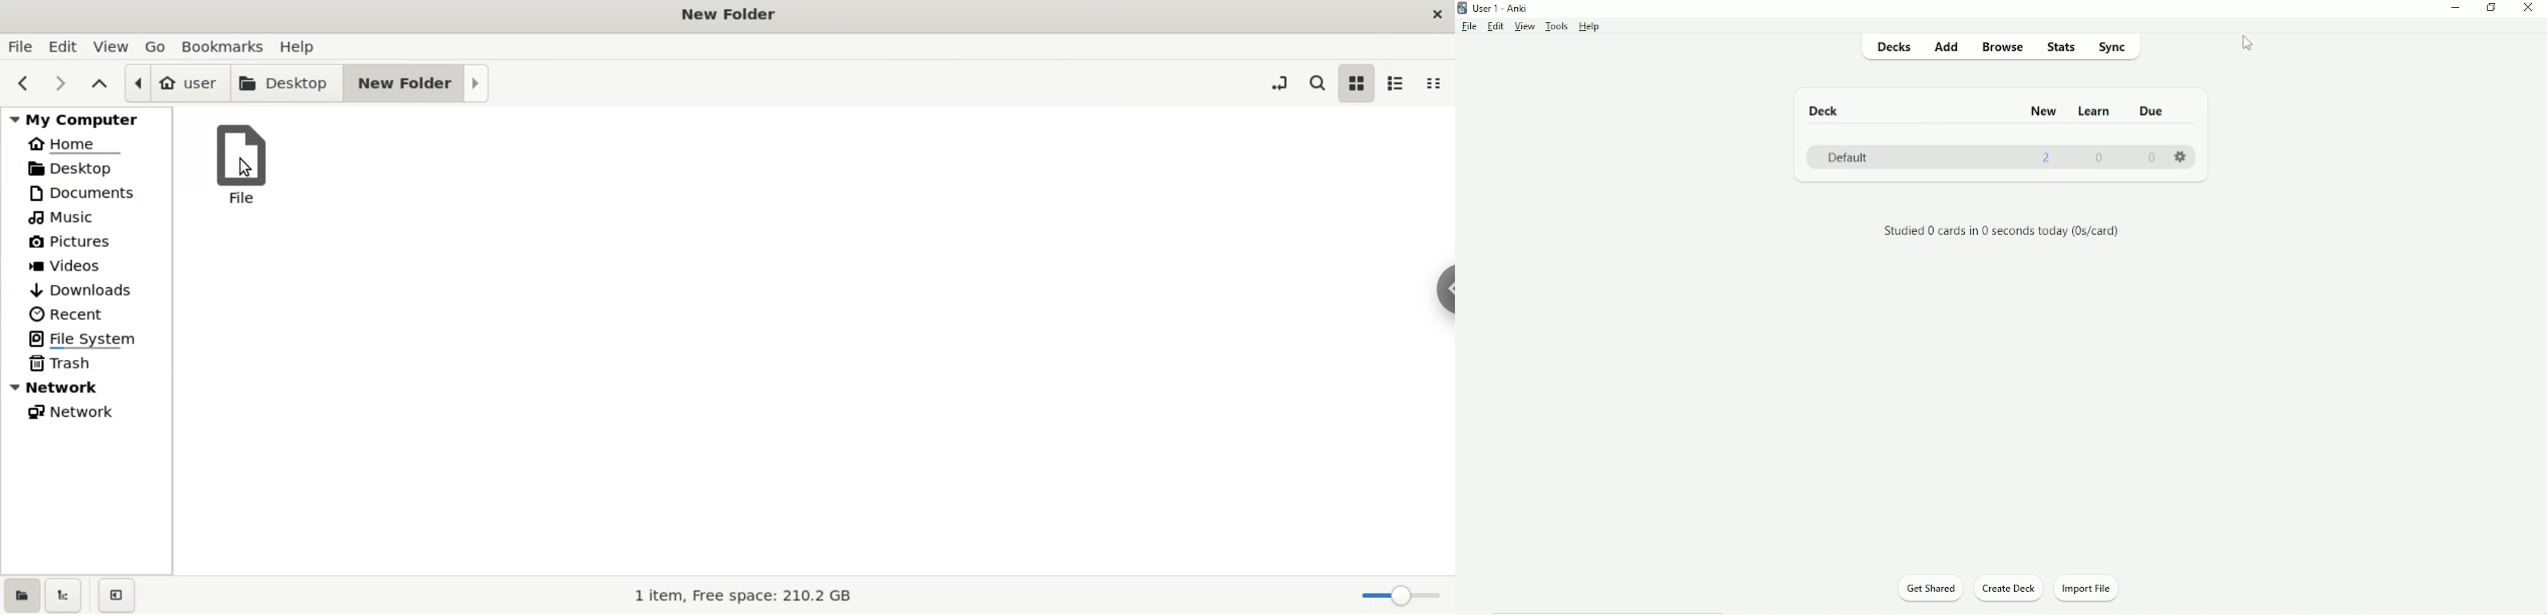  What do you see at coordinates (1847, 157) in the screenshot?
I see `Default` at bounding box center [1847, 157].